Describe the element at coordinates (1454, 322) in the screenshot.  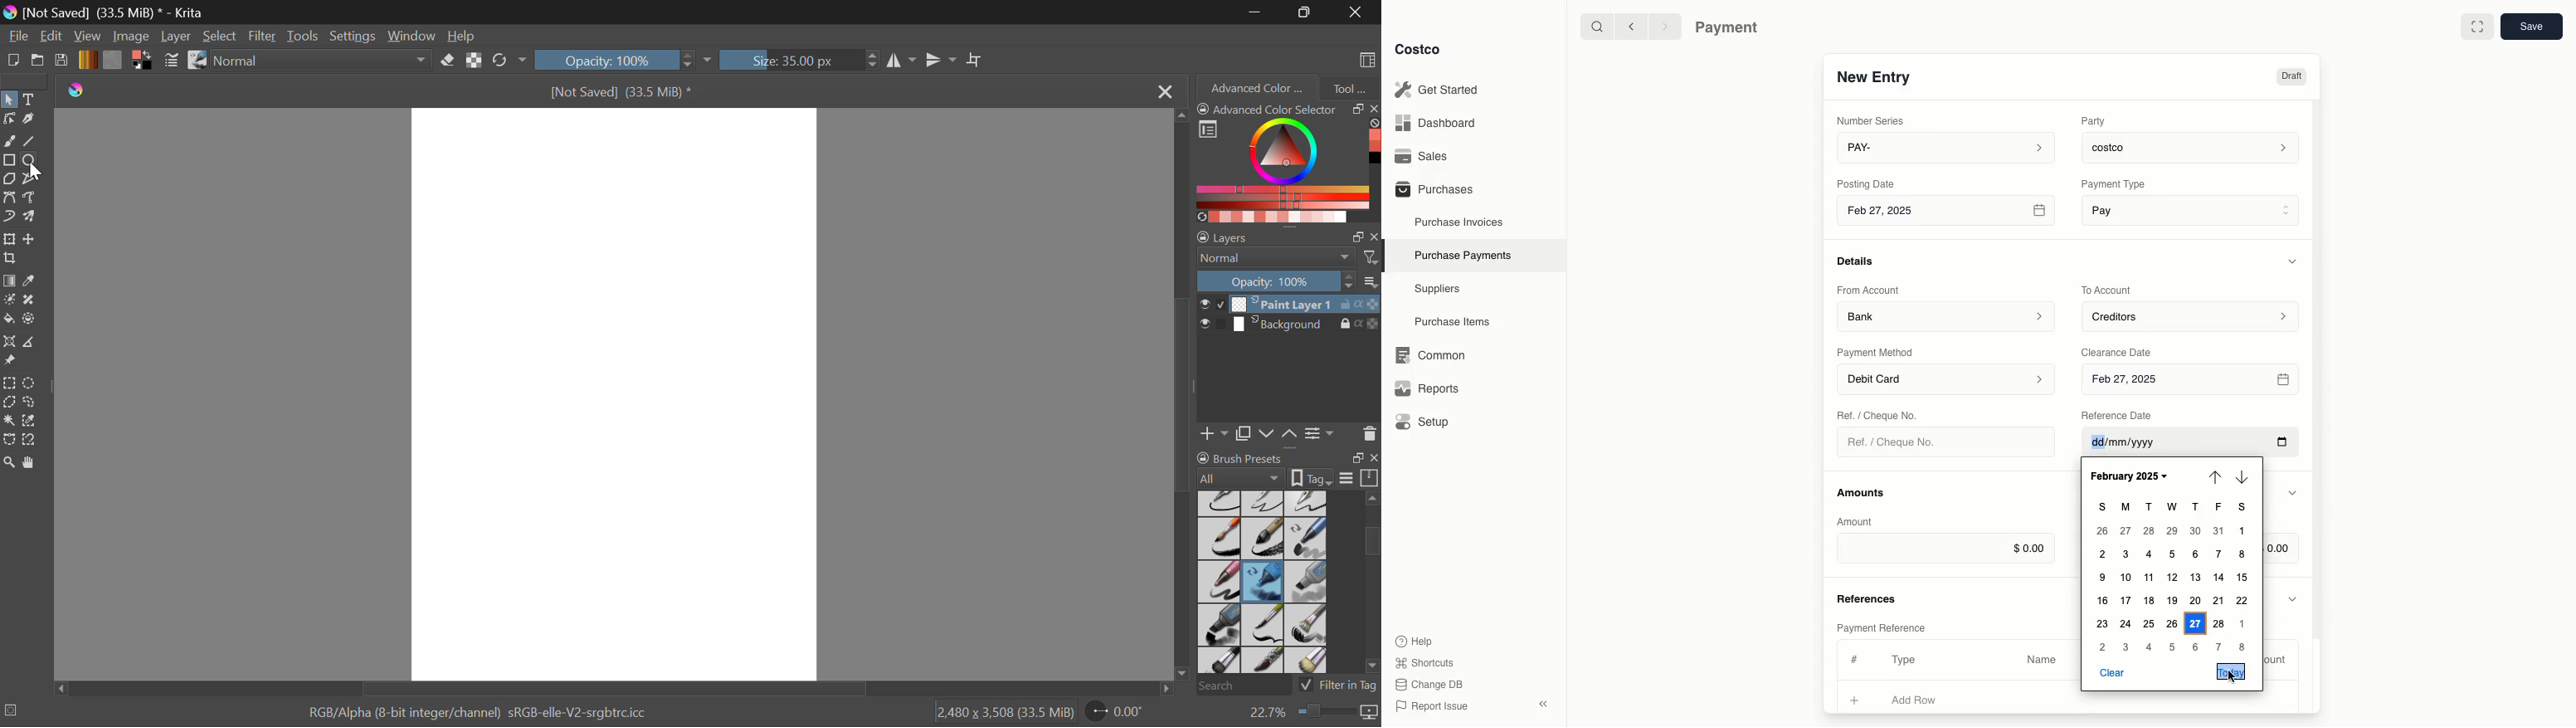
I see `Purchase Items` at that location.